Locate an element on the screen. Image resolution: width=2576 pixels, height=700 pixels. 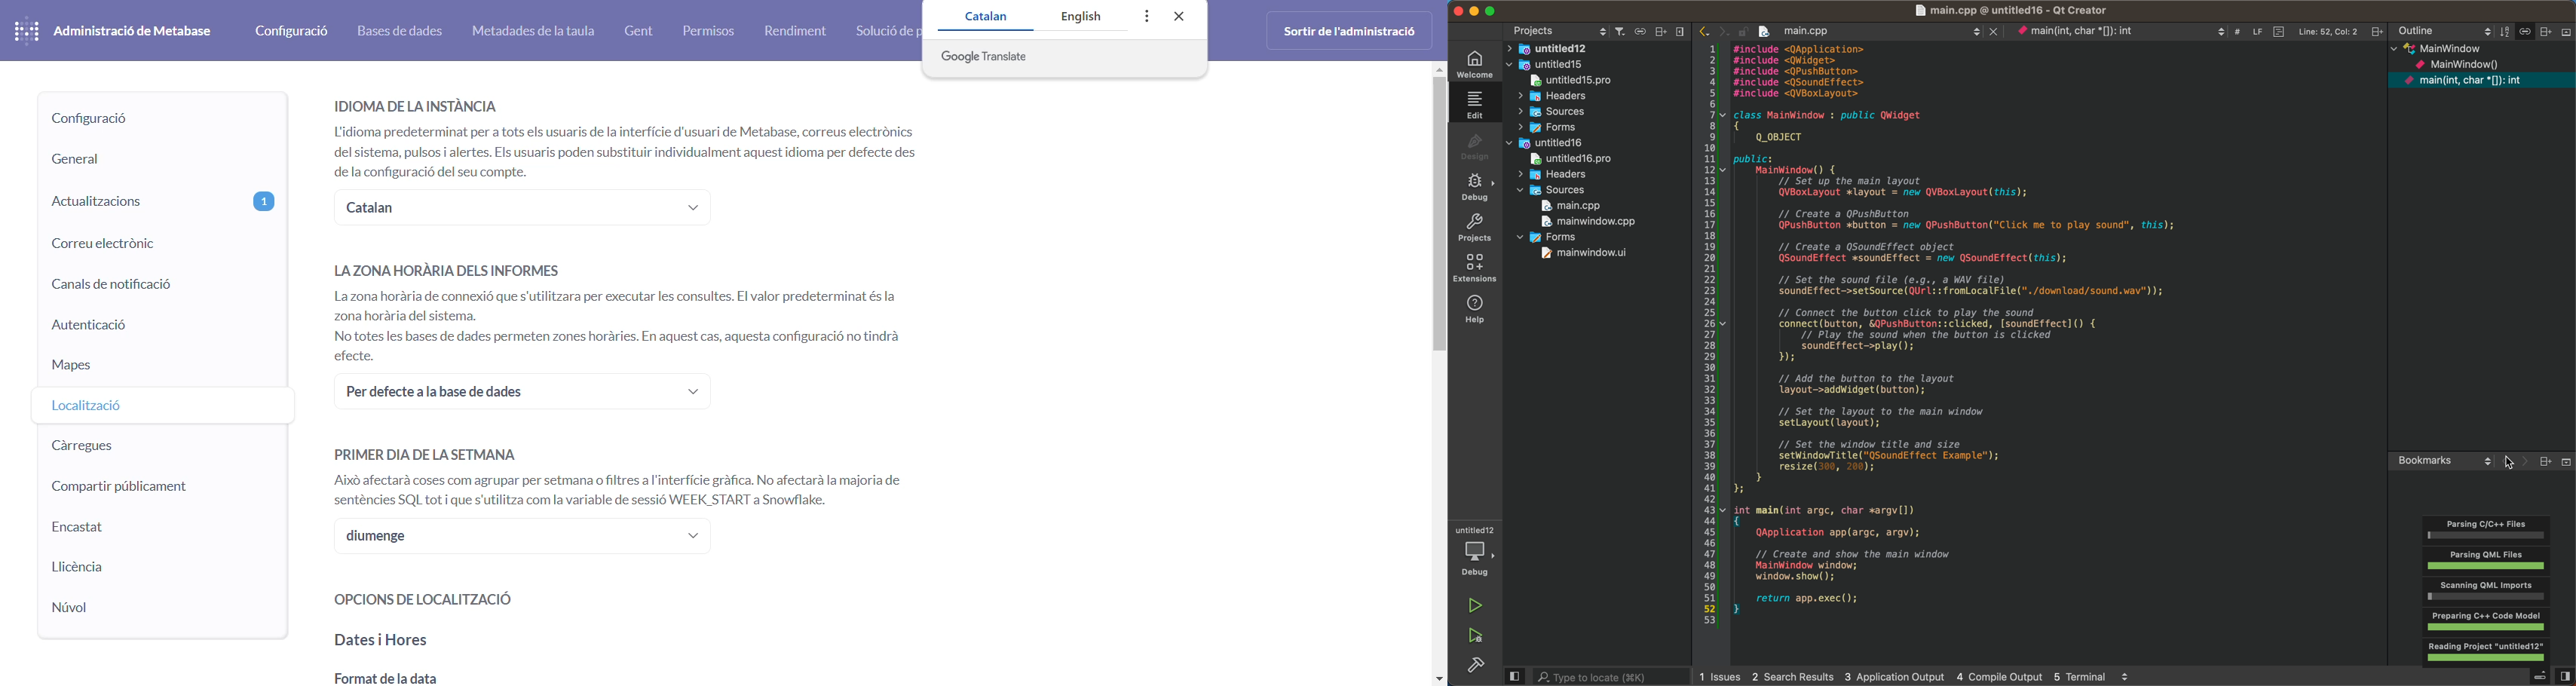
design is located at coordinates (1473, 147).